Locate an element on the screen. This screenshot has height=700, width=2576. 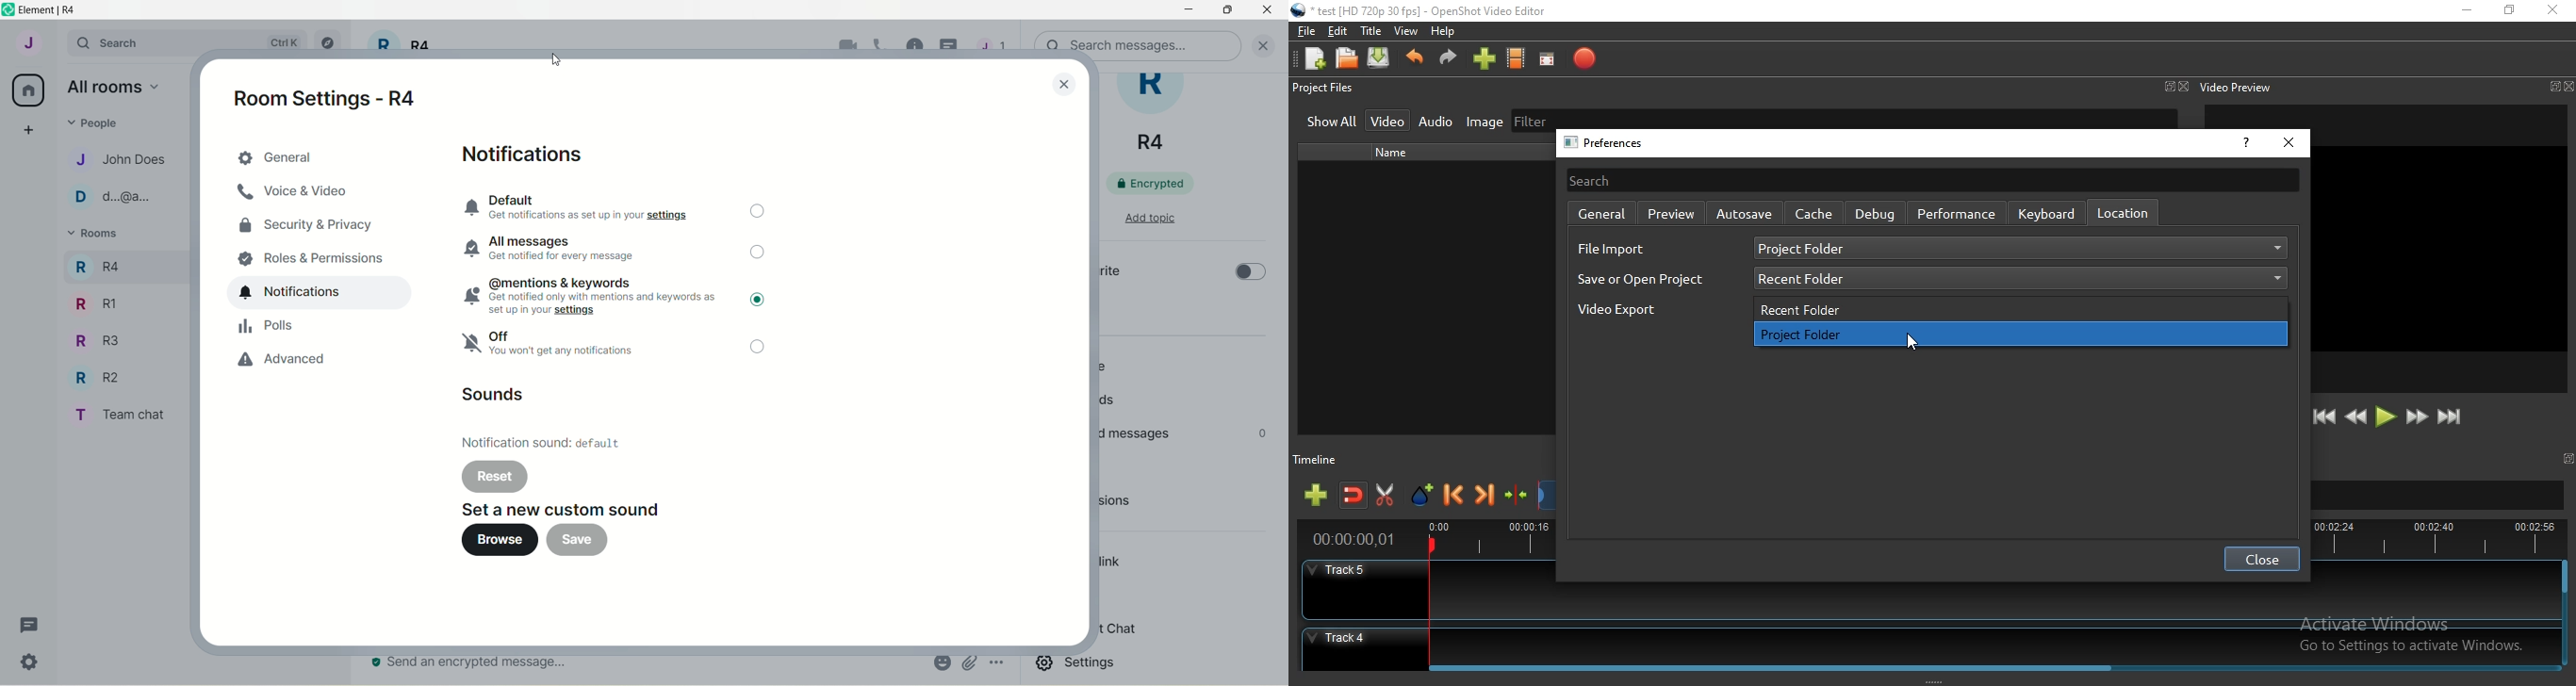
voice call is located at coordinates (885, 46).